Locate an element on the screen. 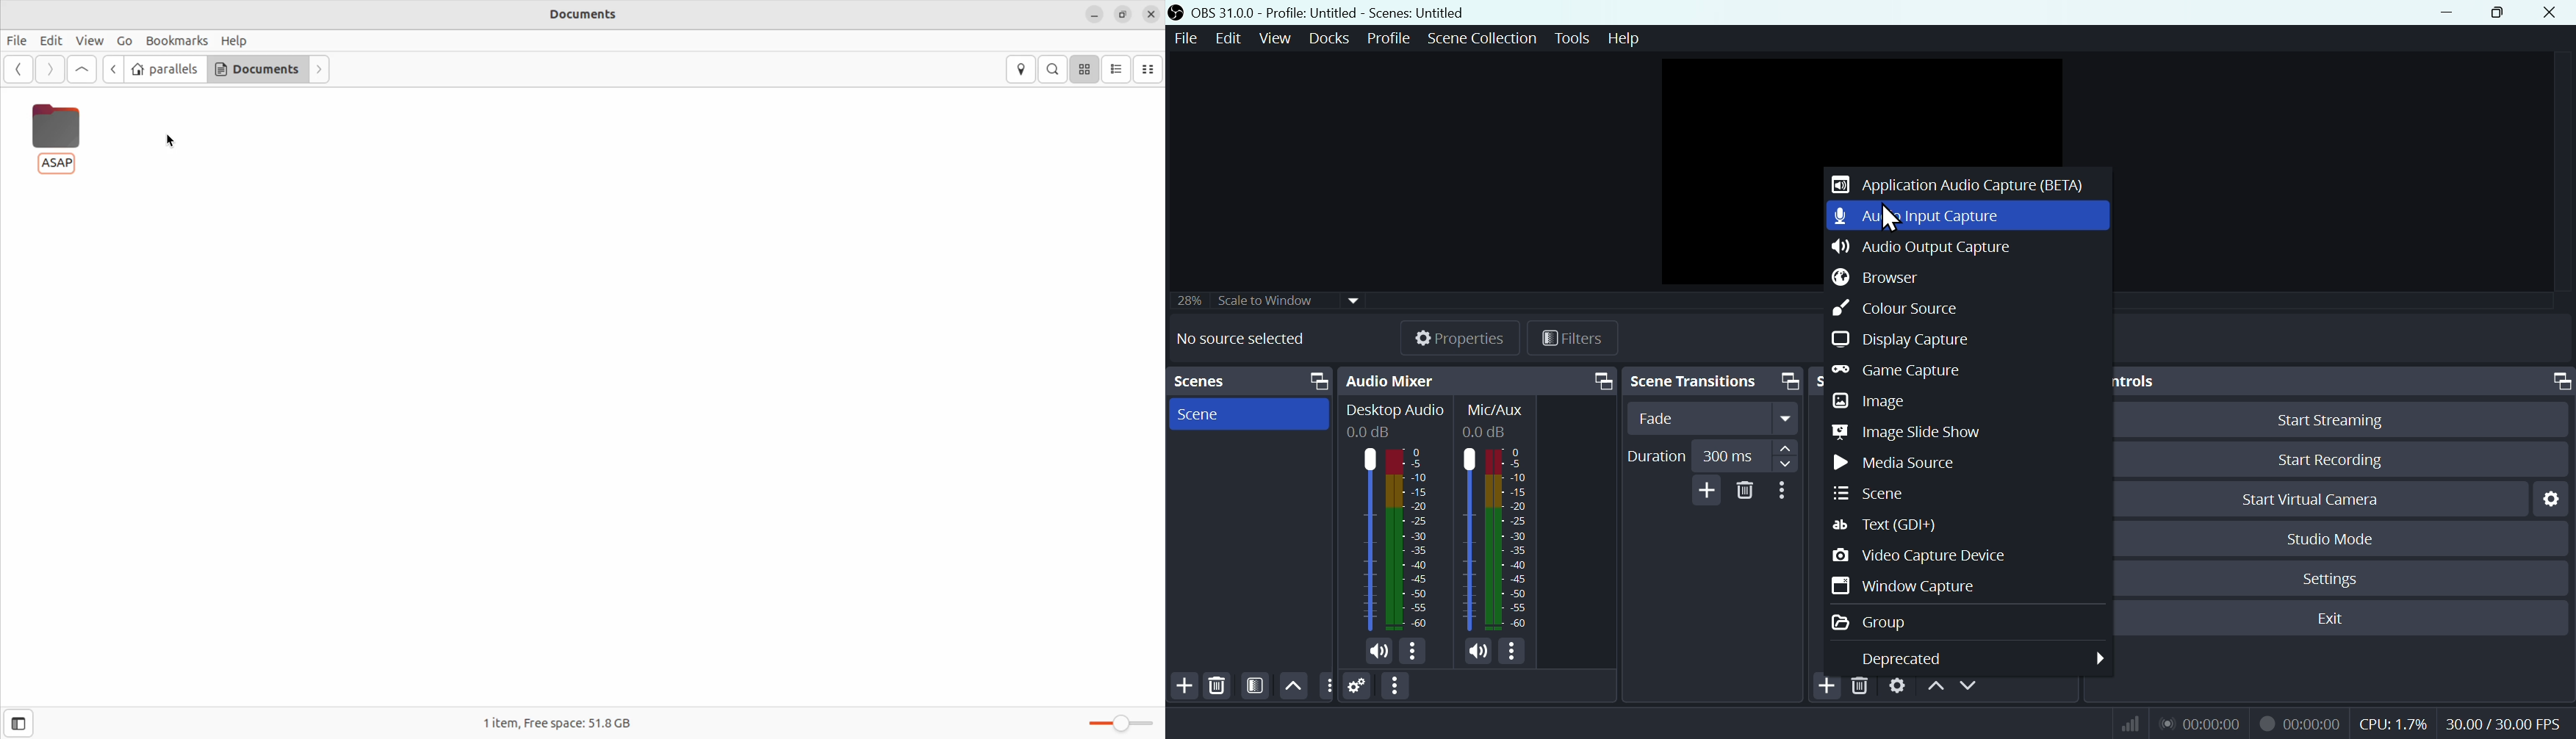 This screenshot has height=756, width=2576. OBS 31.0 .0 profile: untitled scenes: untitled is located at coordinates (1337, 12).